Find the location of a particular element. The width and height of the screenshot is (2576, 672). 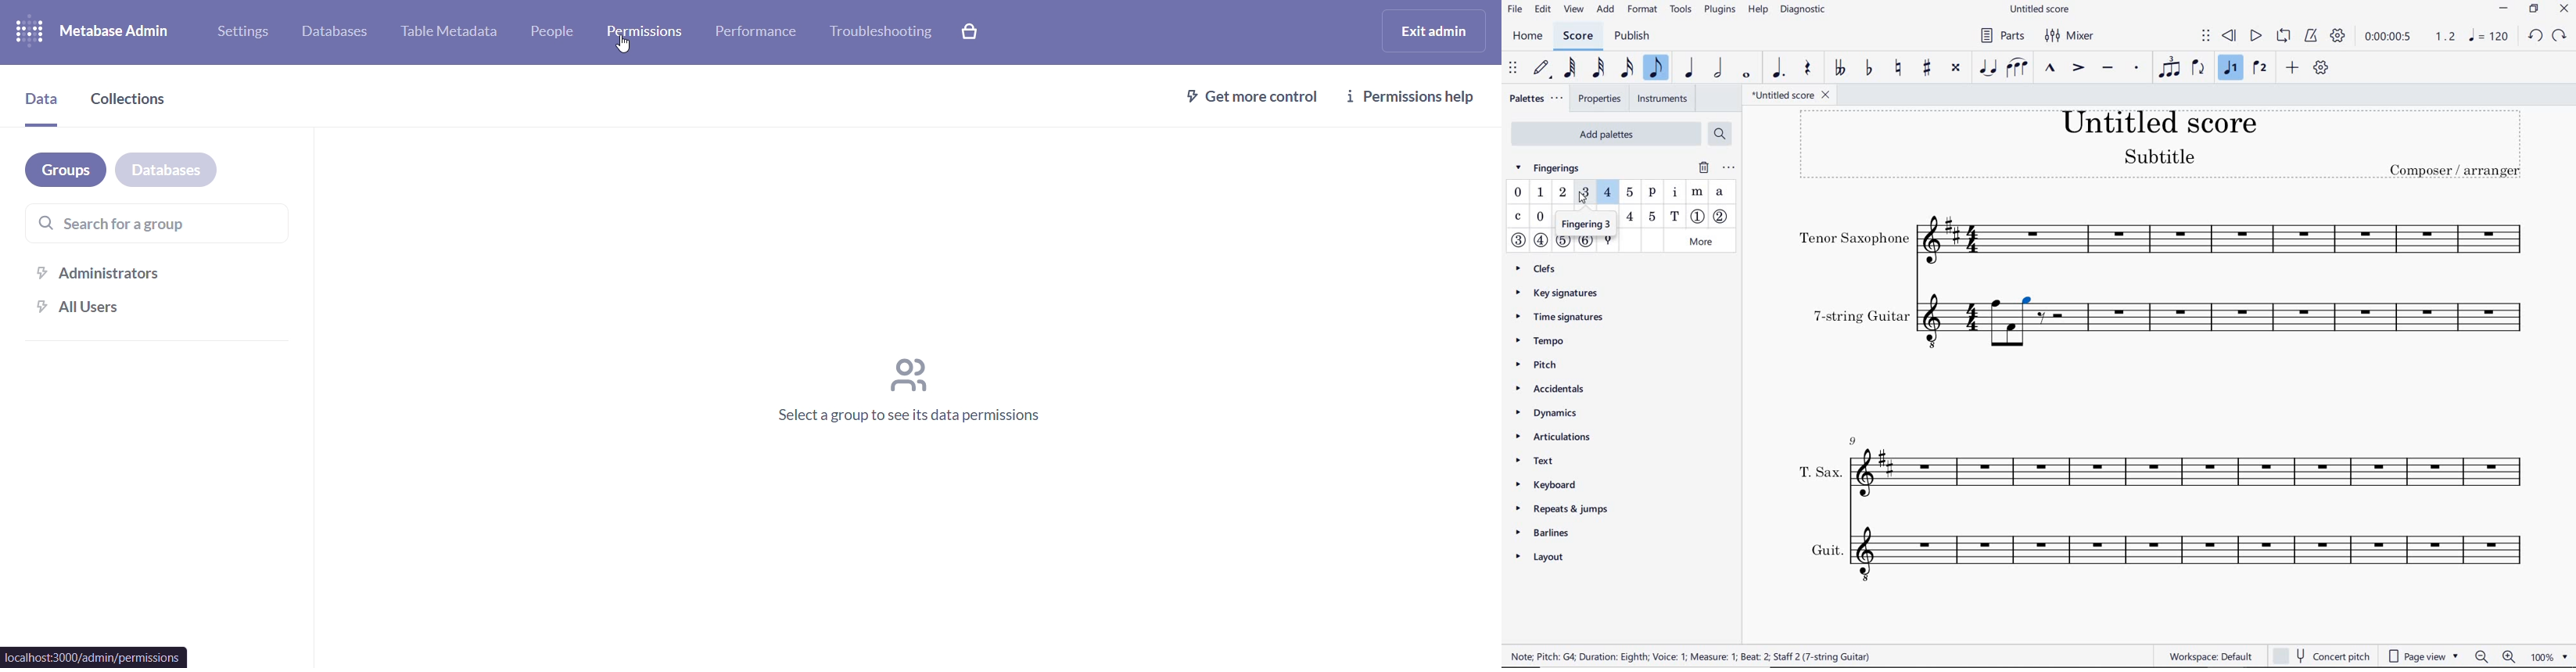

fingering 3 is located at coordinates (1583, 221).